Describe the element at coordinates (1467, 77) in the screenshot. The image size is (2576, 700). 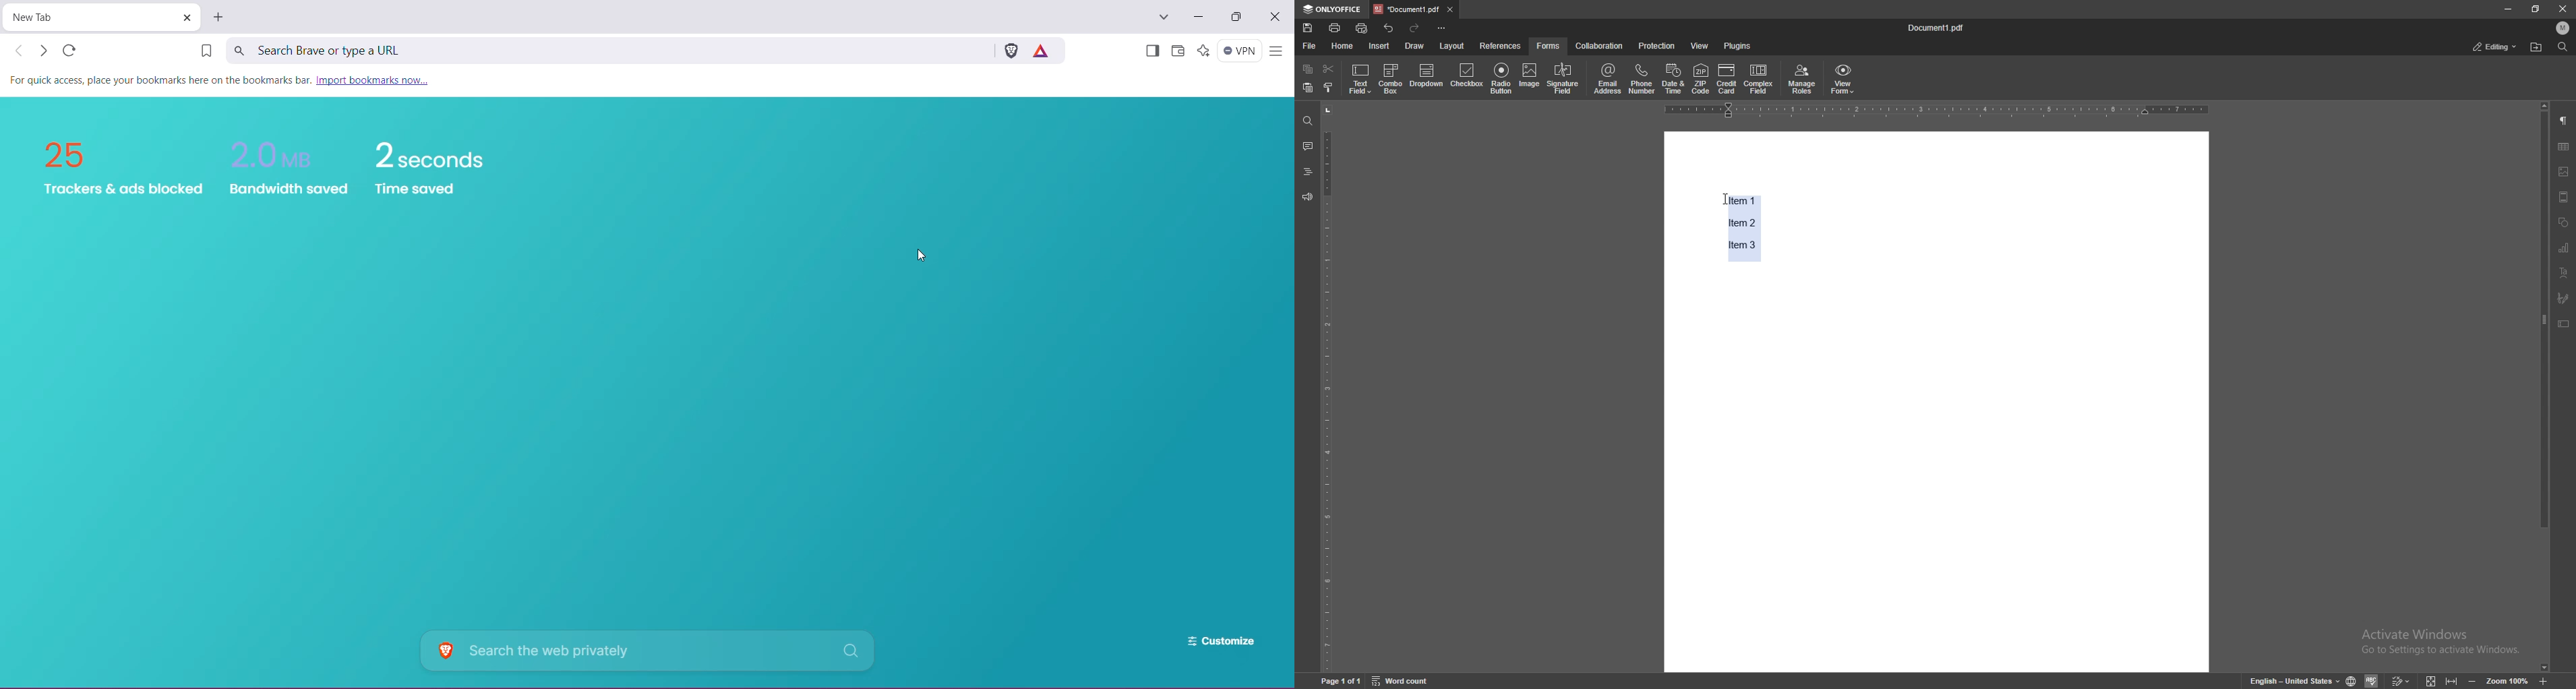
I see `checkbox` at that location.